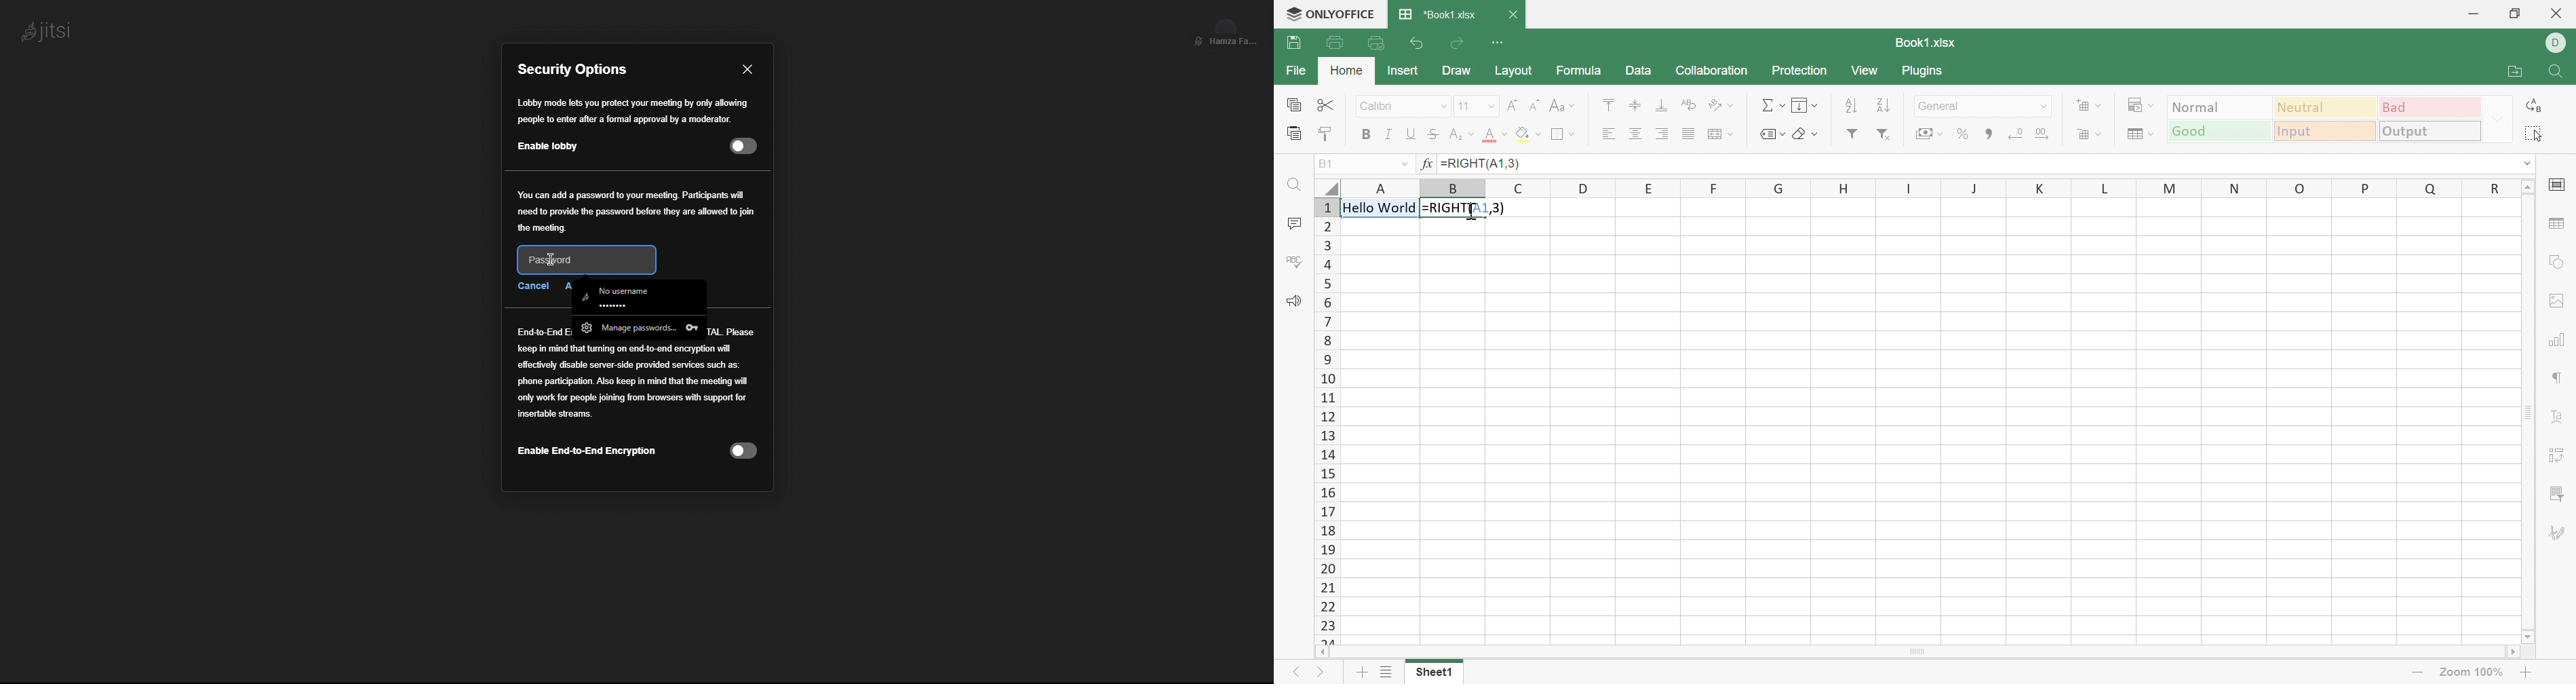 This screenshot has width=2576, height=700. What do you see at coordinates (1610, 132) in the screenshot?
I see `Align left` at bounding box center [1610, 132].